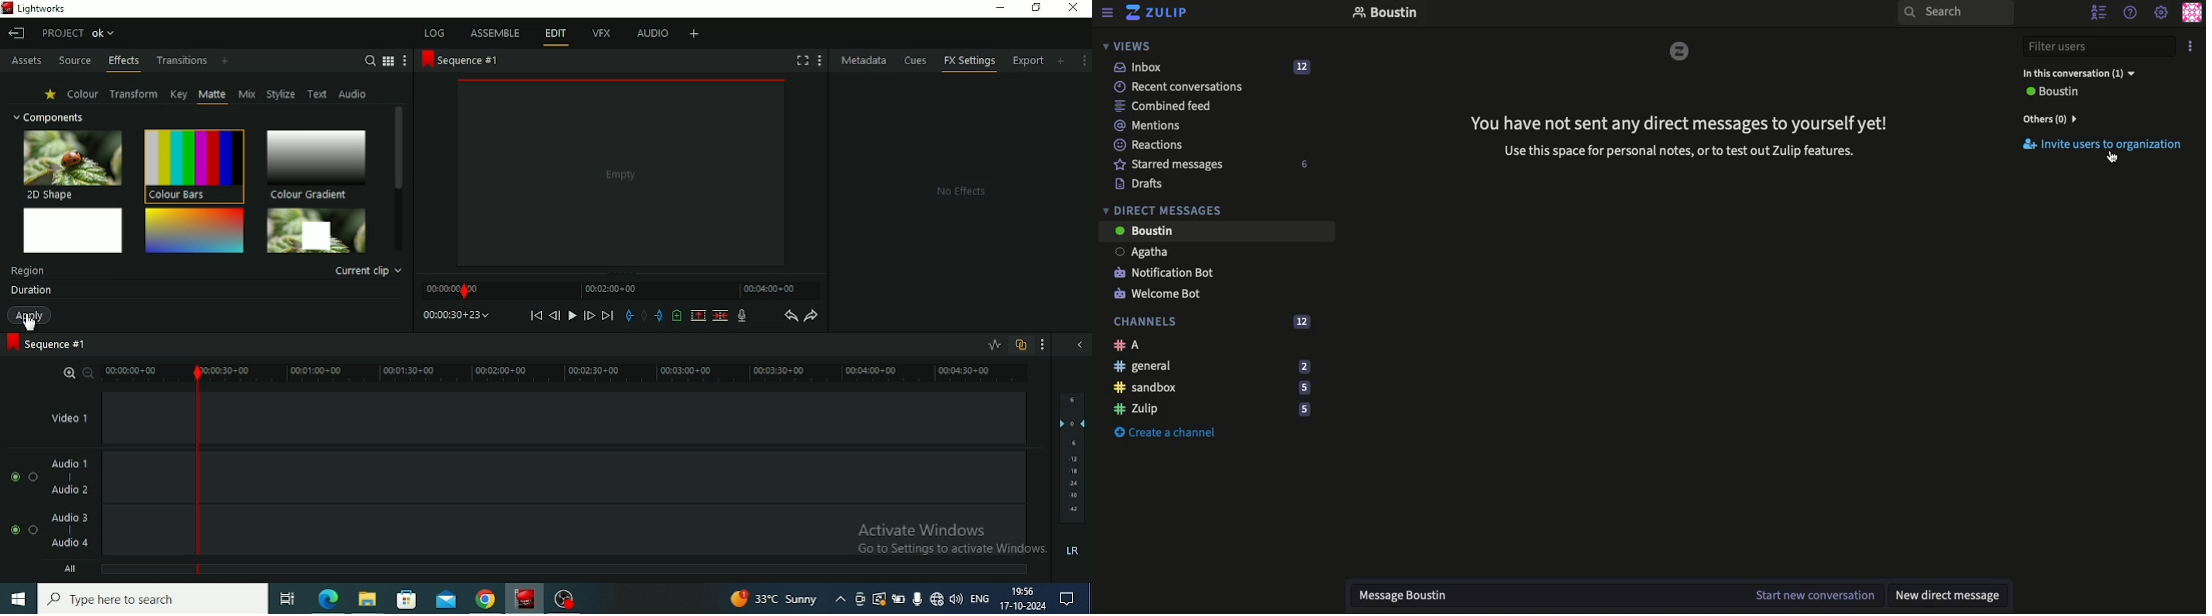  Describe the element at coordinates (979, 598) in the screenshot. I see `language` at that location.